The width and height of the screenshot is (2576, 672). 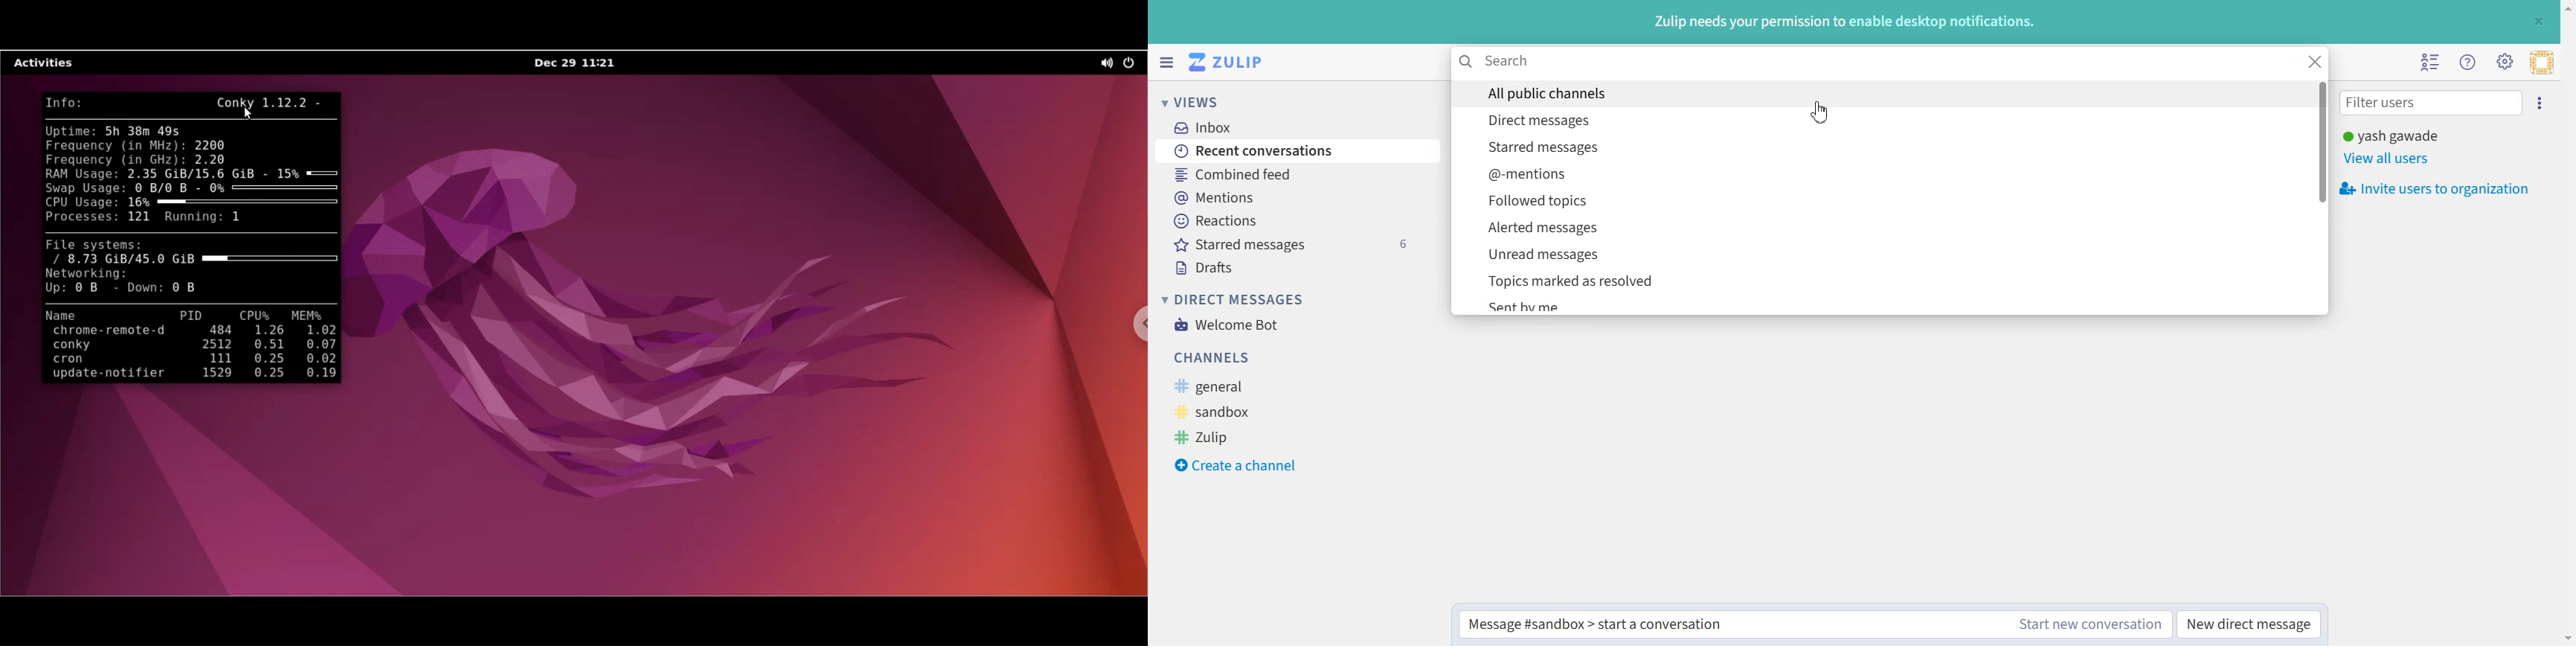 I want to click on Unread messages, so click(x=1878, y=254).